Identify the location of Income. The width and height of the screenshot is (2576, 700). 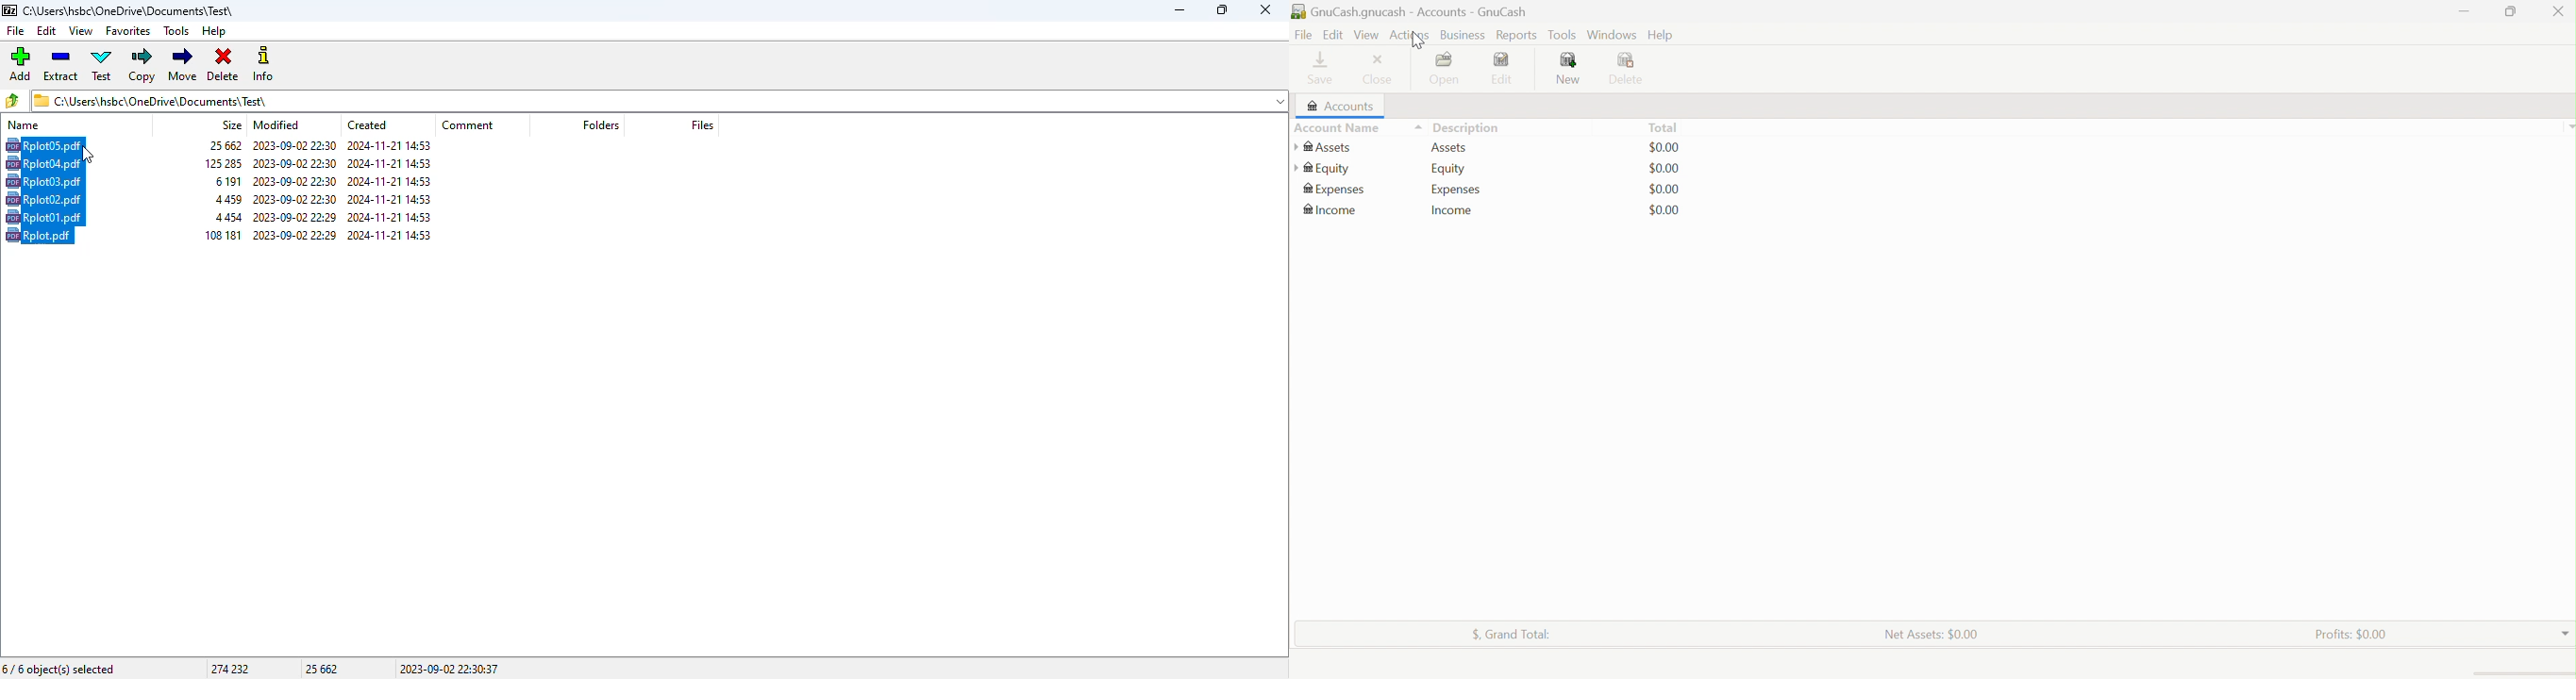
(1453, 210).